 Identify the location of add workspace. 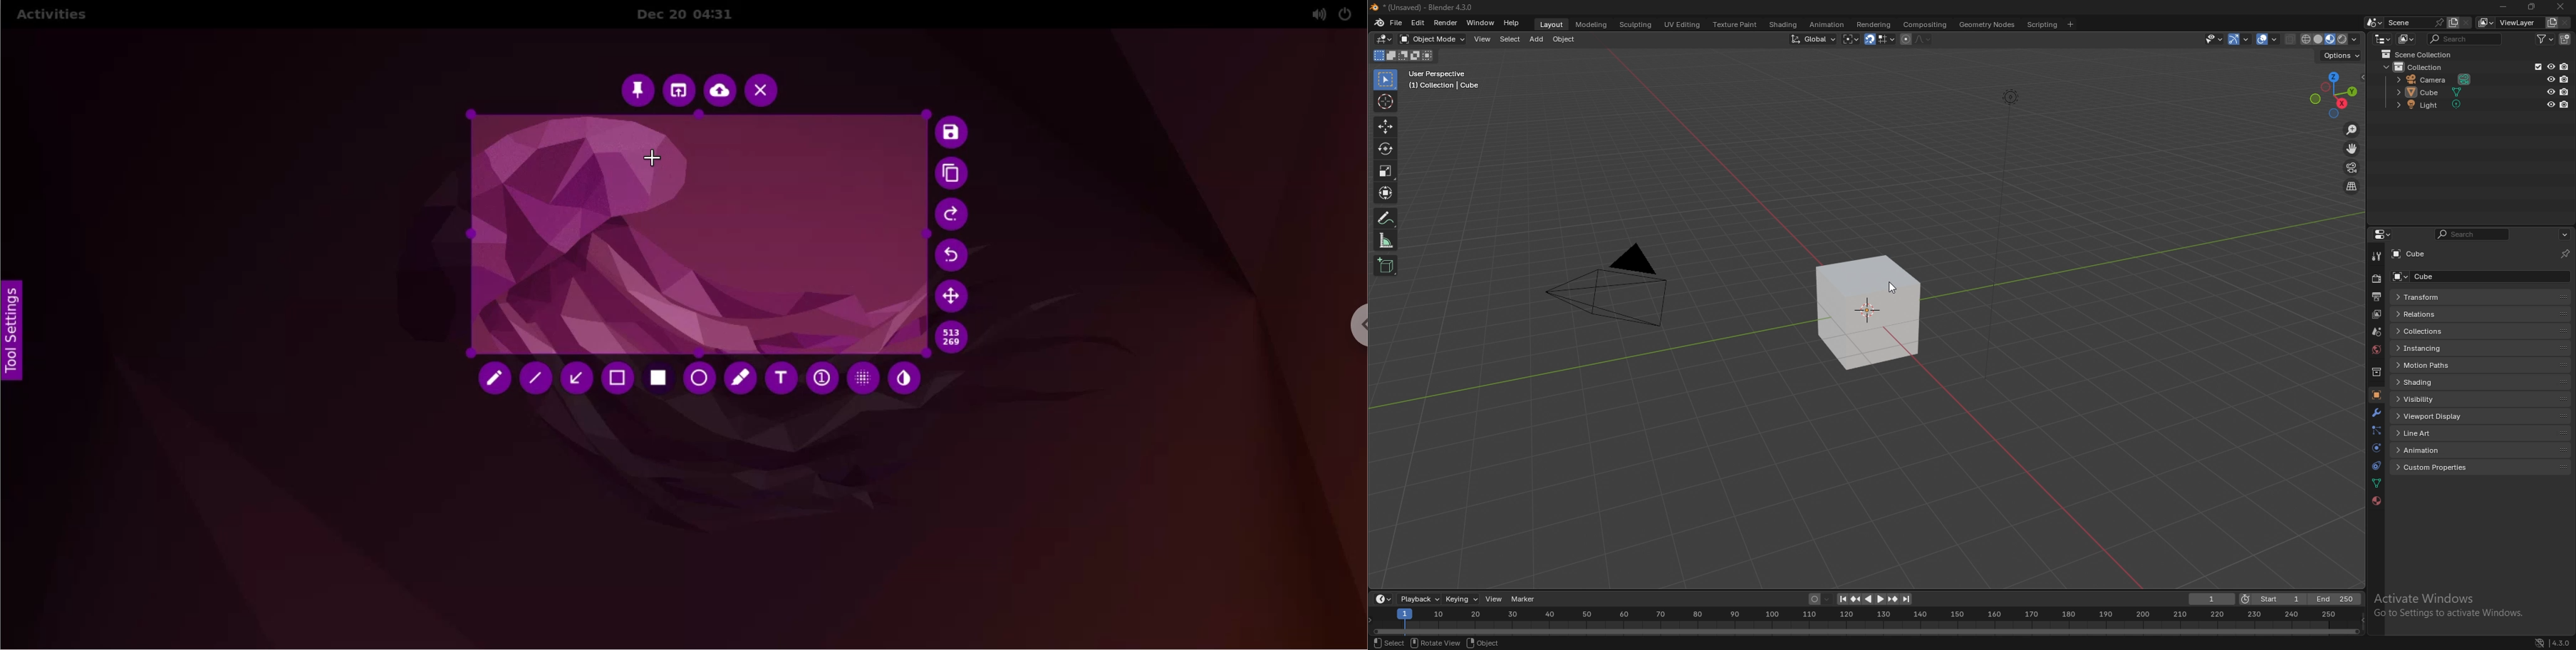
(2070, 24).